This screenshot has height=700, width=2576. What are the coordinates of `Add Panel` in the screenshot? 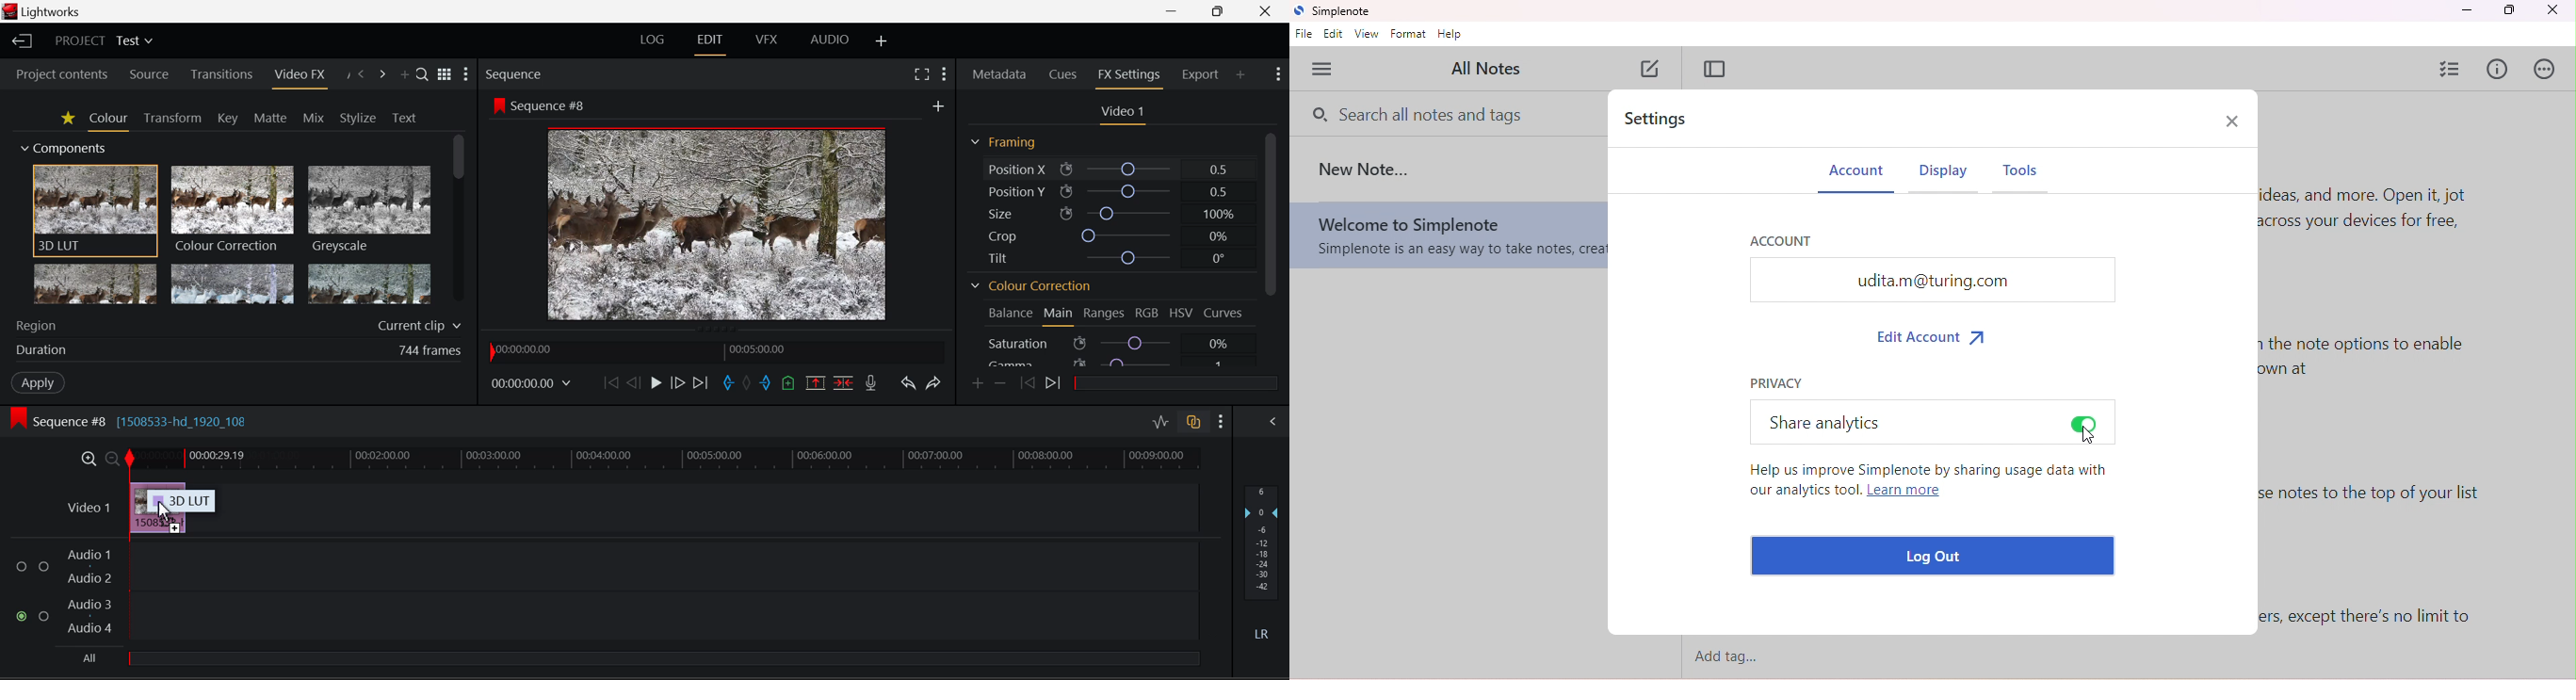 It's located at (1241, 76).